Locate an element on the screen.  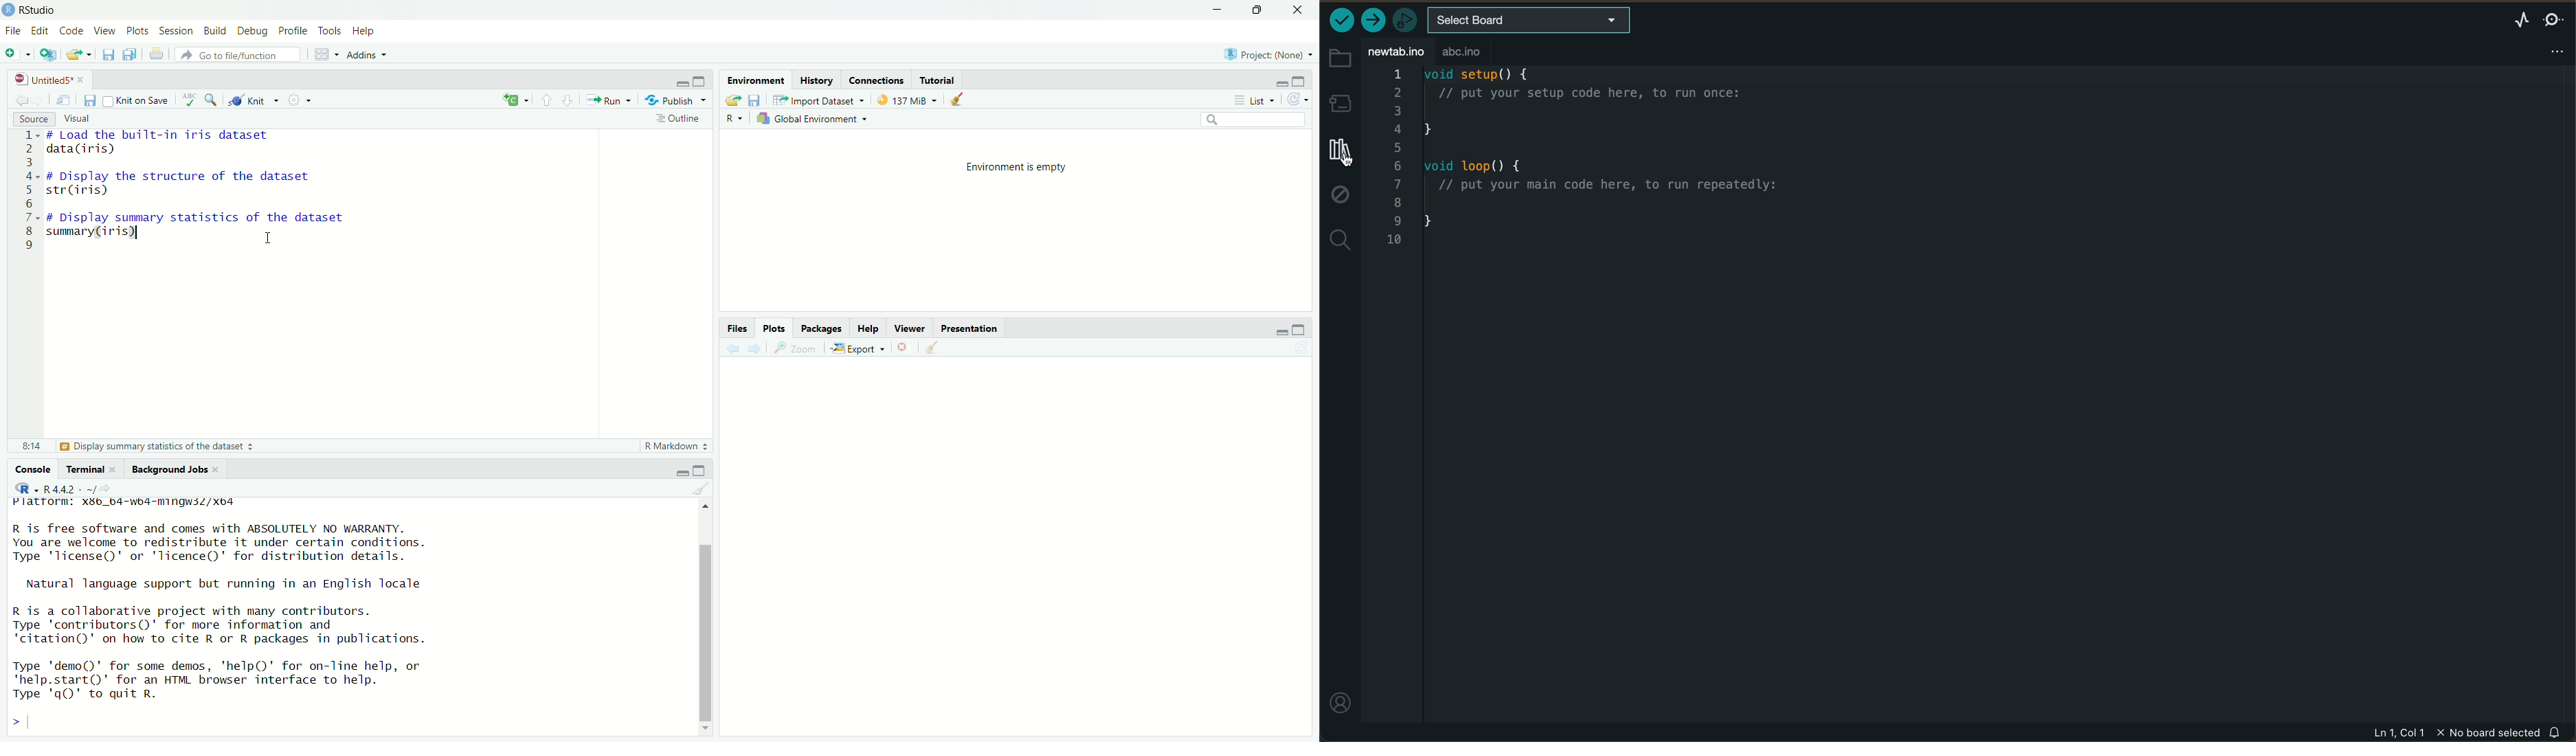
List is located at coordinates (1253, 99).